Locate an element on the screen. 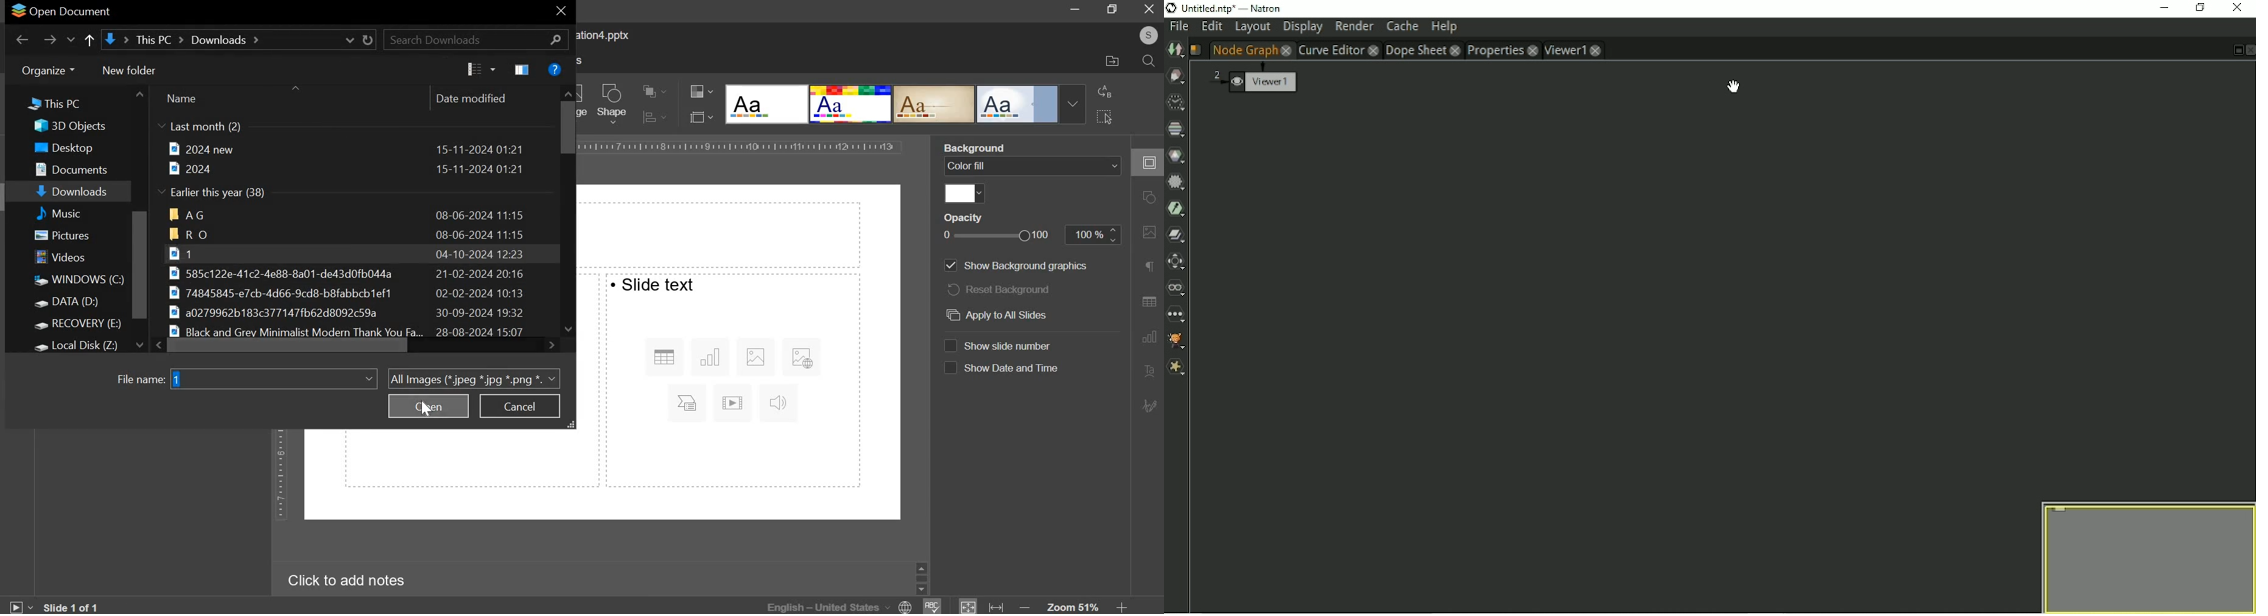  file name is located at coordinates (273, 378).